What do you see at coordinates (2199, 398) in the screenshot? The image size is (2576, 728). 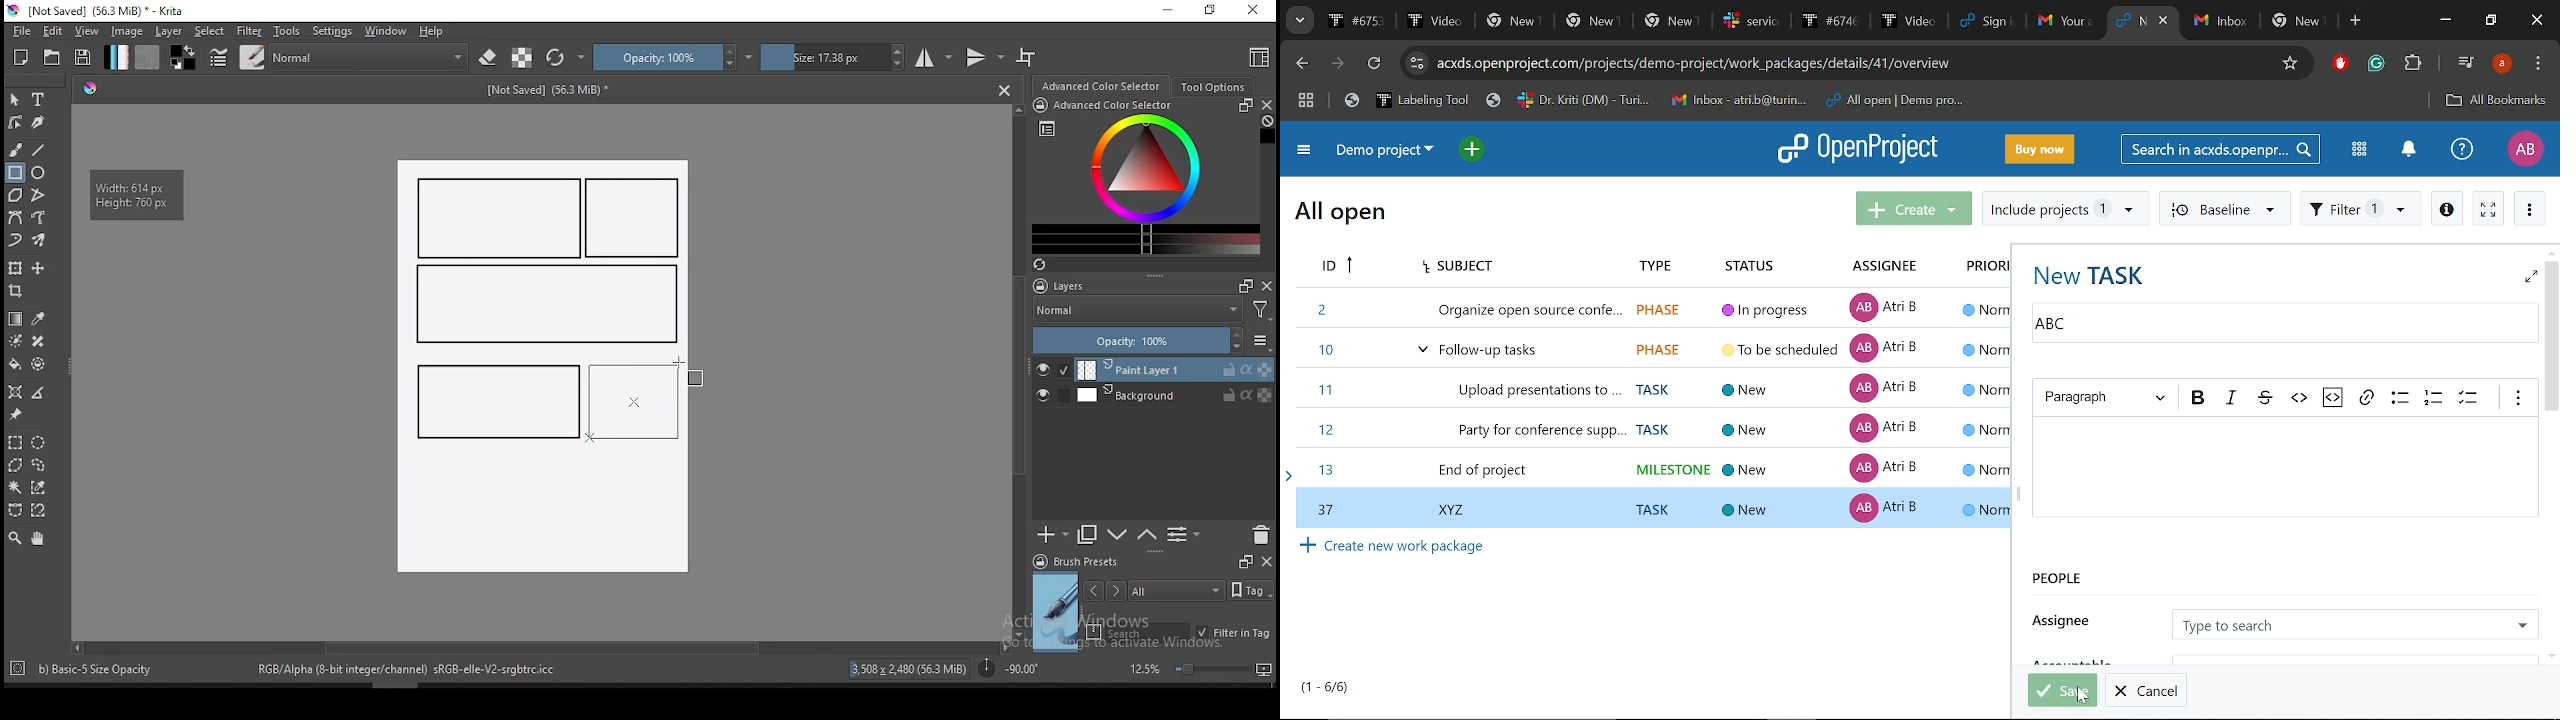 I see `Bold` at bounding box center [2199, 398].